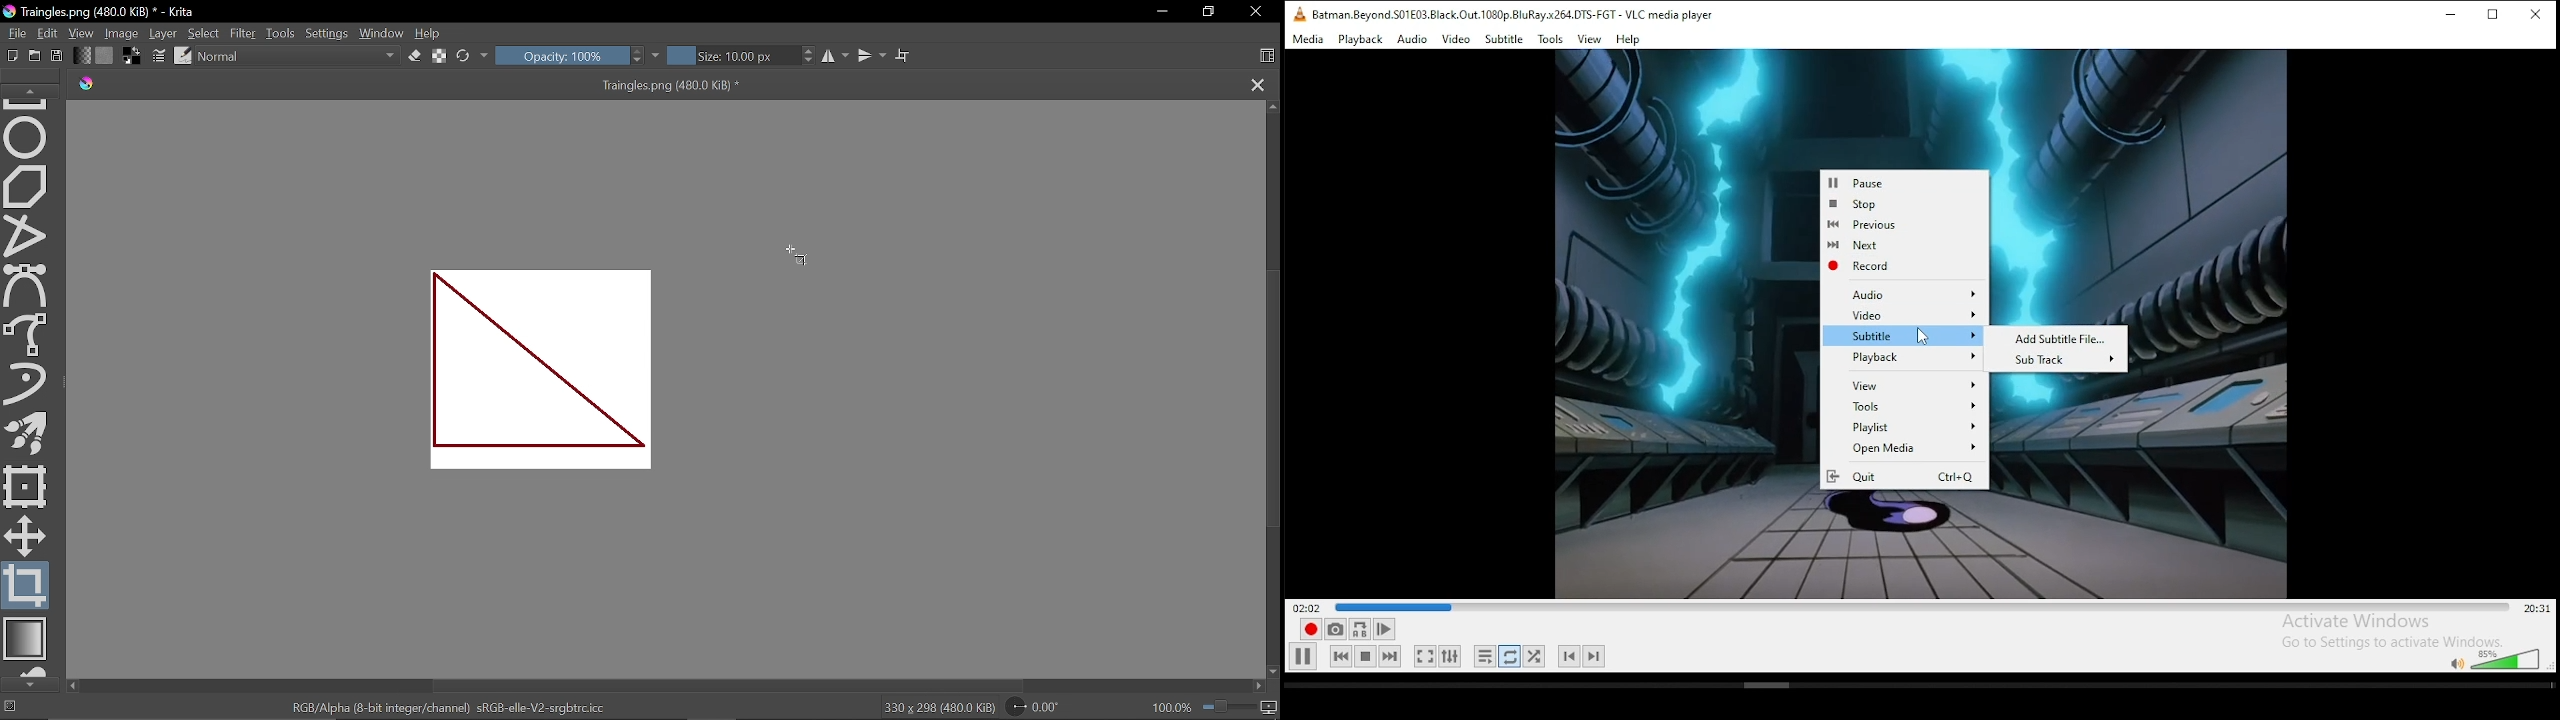  Describe the element at coordinates (561, 55) in the screenshot. I see `Opacity: 100%` at that location.